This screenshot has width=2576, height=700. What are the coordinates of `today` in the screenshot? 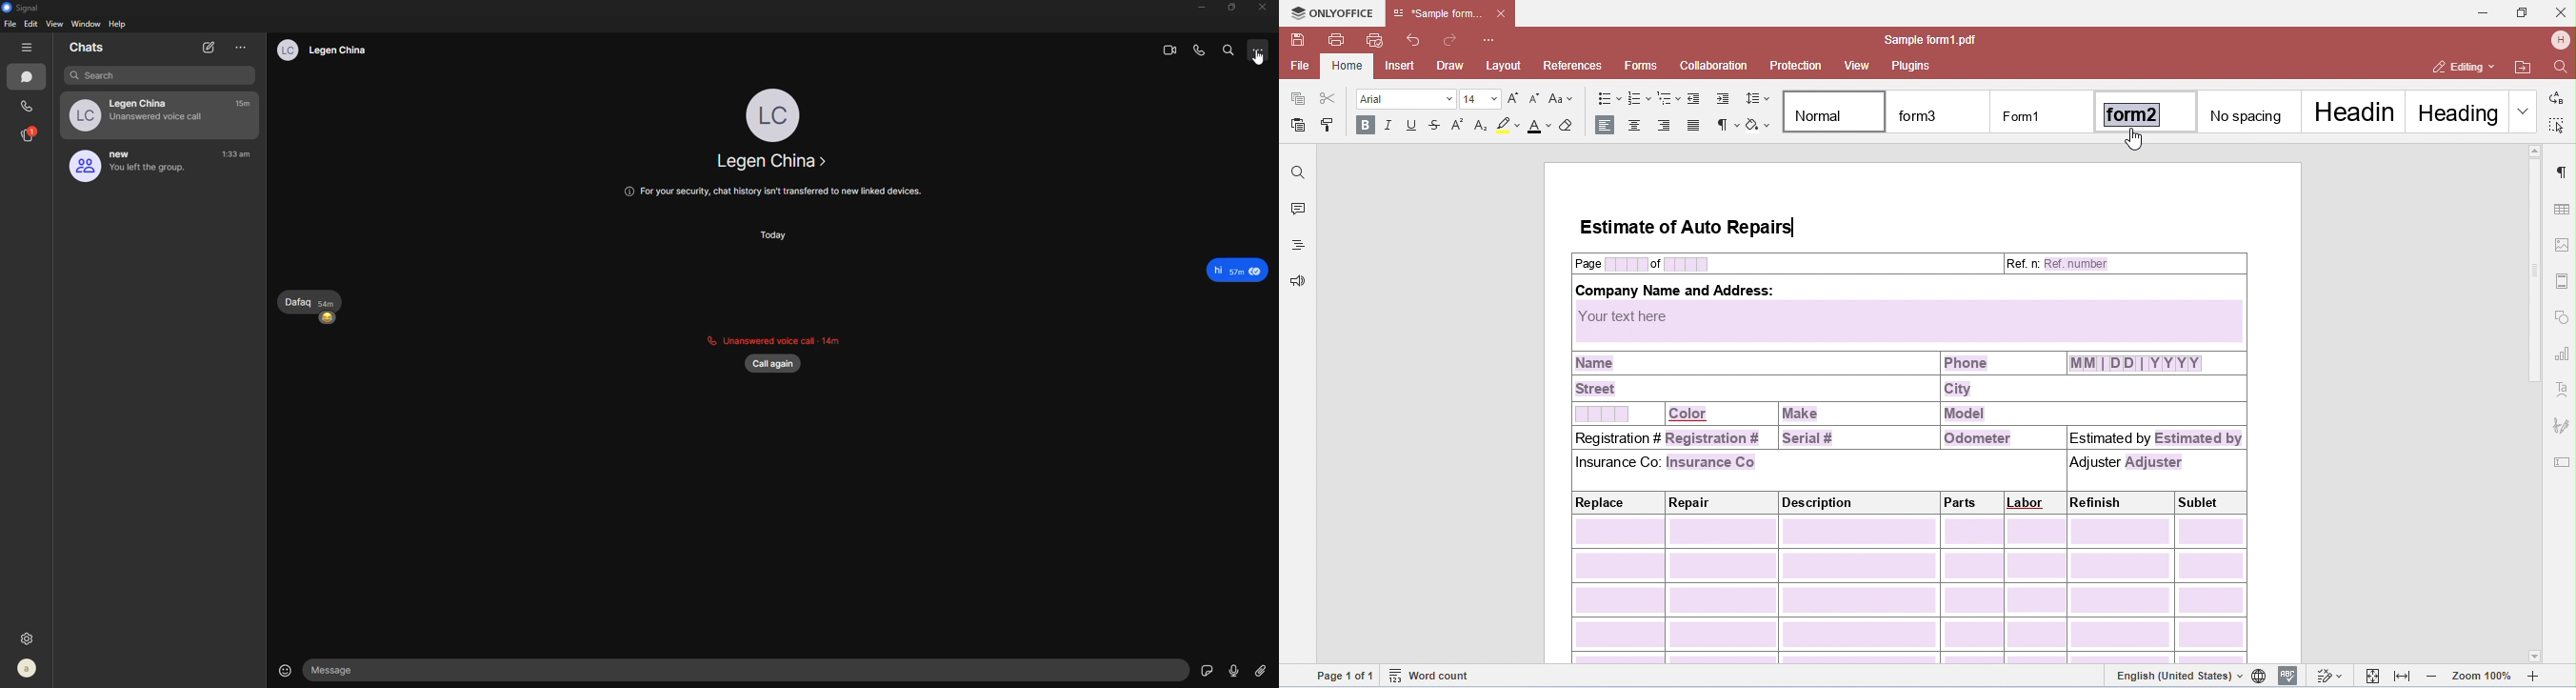 It's located at (781, 238).